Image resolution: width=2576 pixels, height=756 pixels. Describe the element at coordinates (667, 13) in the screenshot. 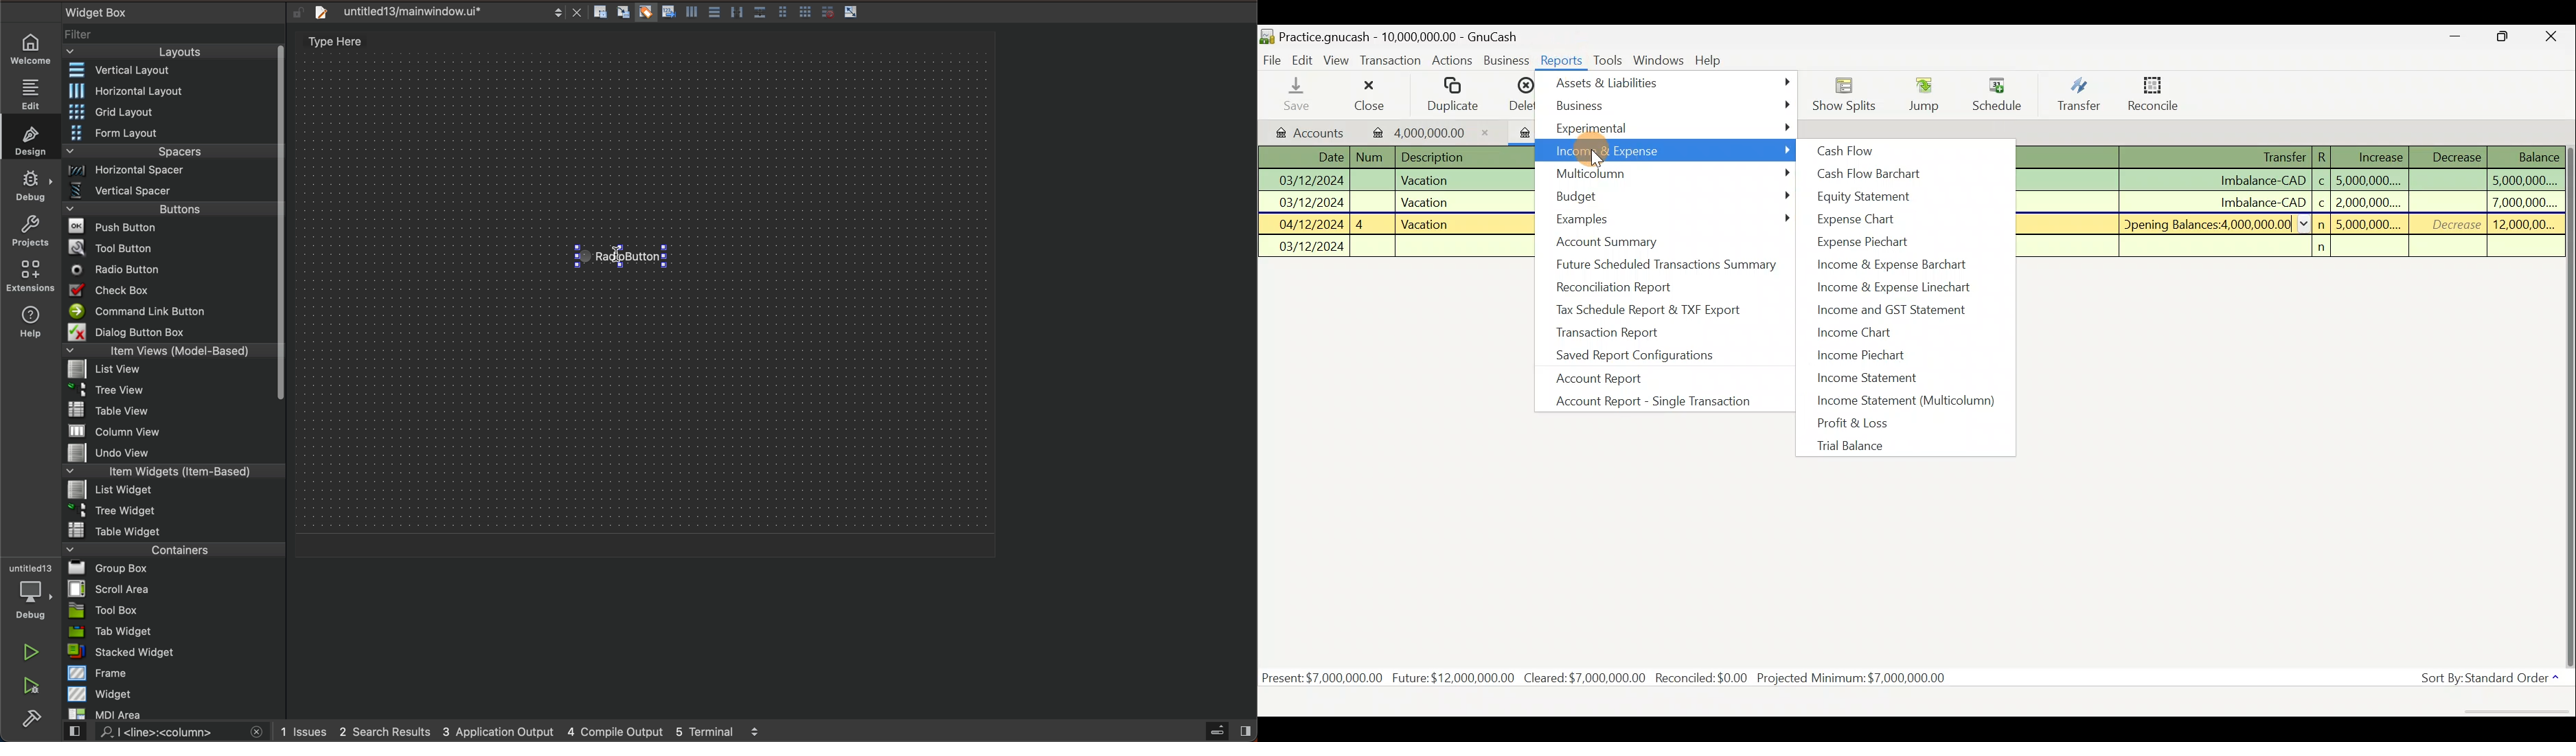

I see `` at that location.